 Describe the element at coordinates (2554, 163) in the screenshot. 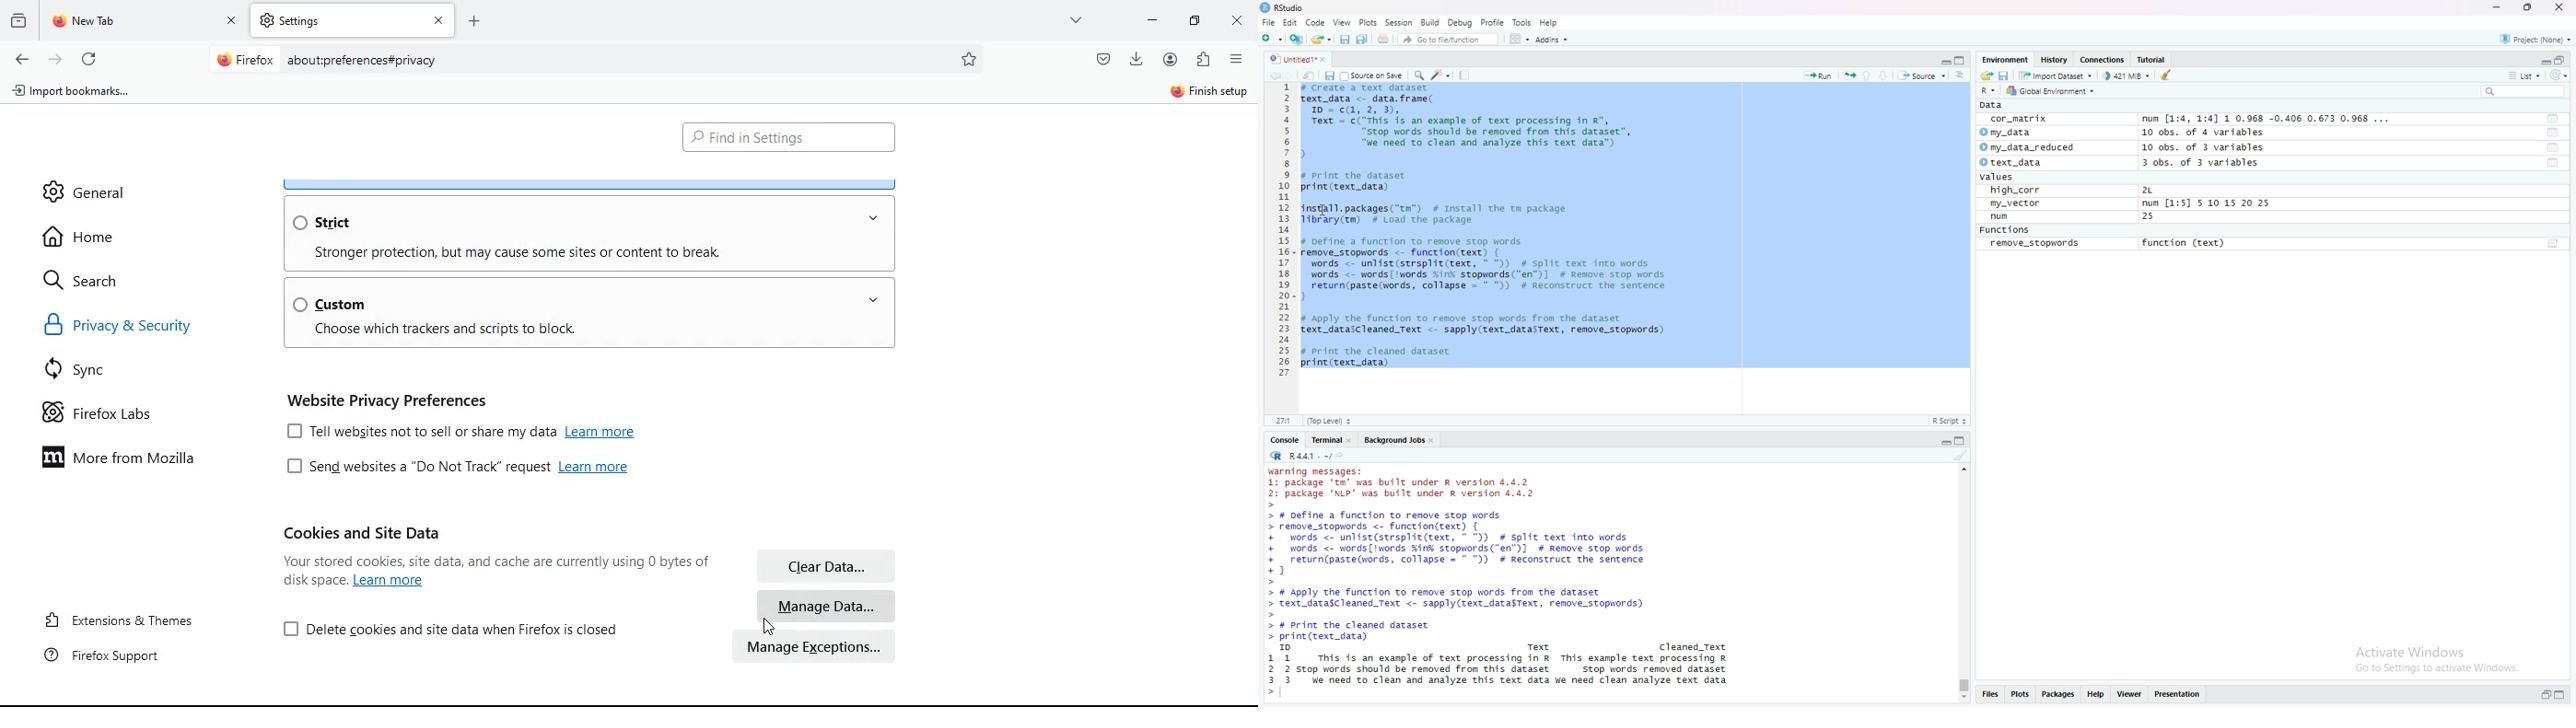

I see `functions` at that location.